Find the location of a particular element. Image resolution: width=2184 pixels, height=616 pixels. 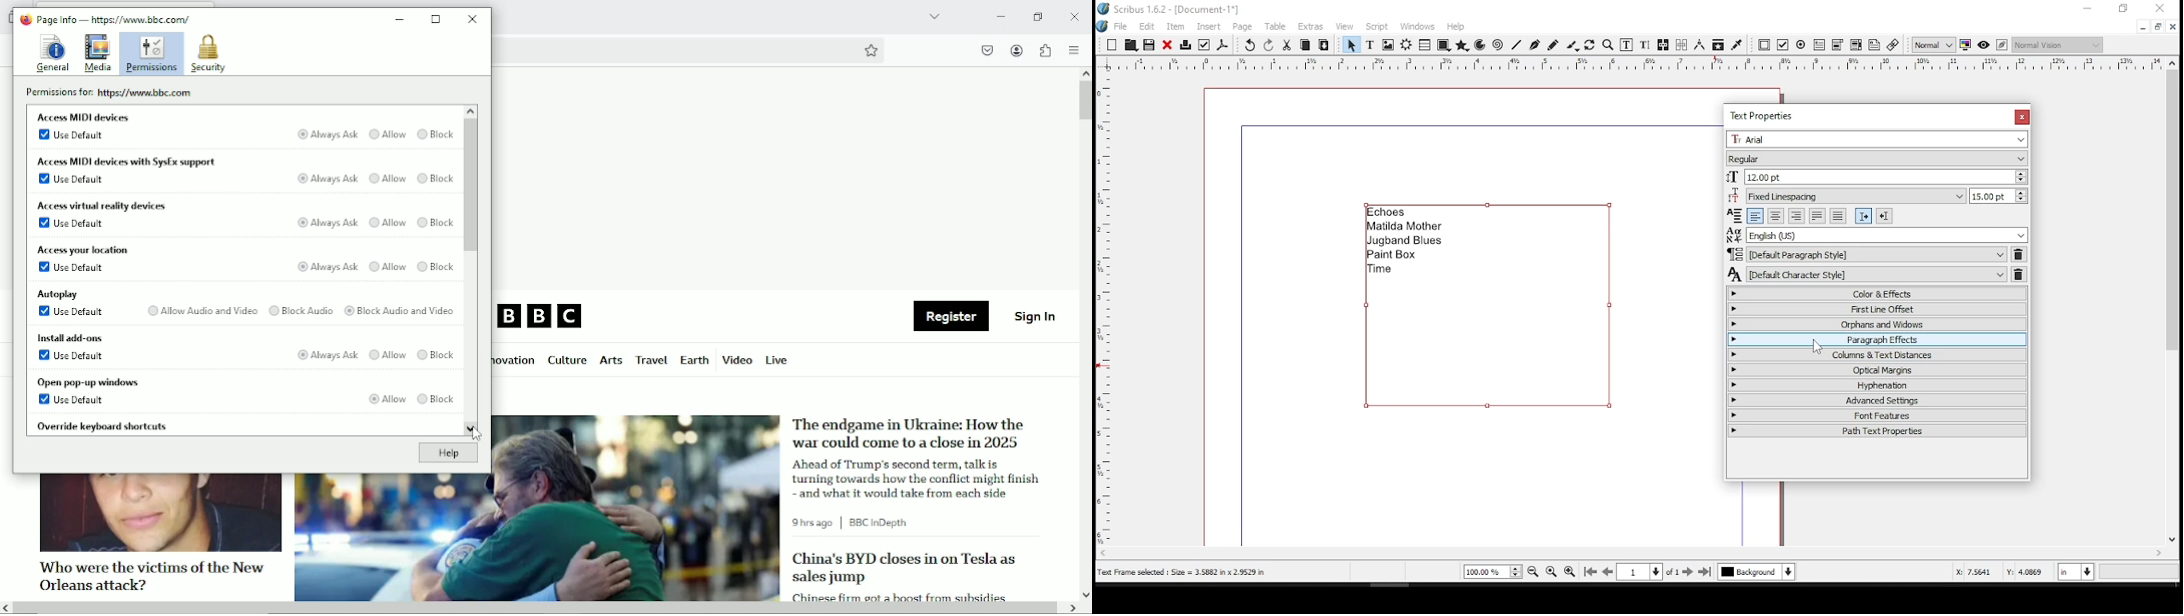

X: 4.1993 is located at coordinates (1970, 571).